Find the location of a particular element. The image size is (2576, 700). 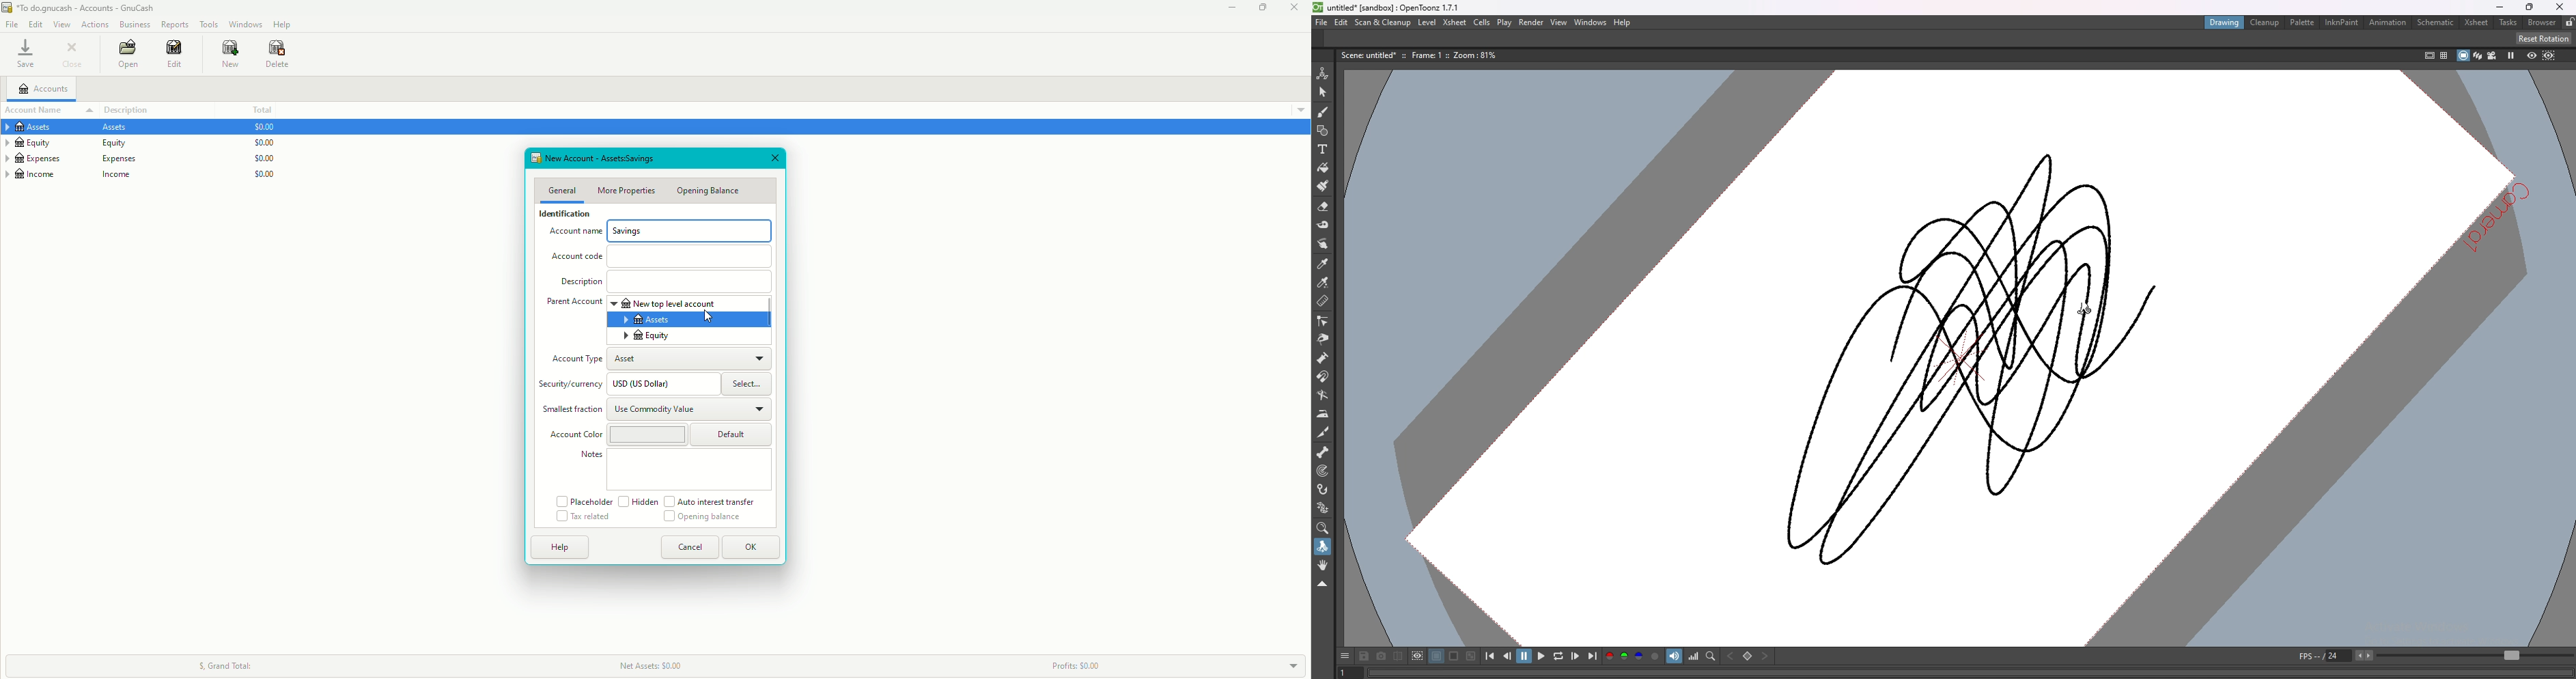

Windows is located at coordinates (244, 23).